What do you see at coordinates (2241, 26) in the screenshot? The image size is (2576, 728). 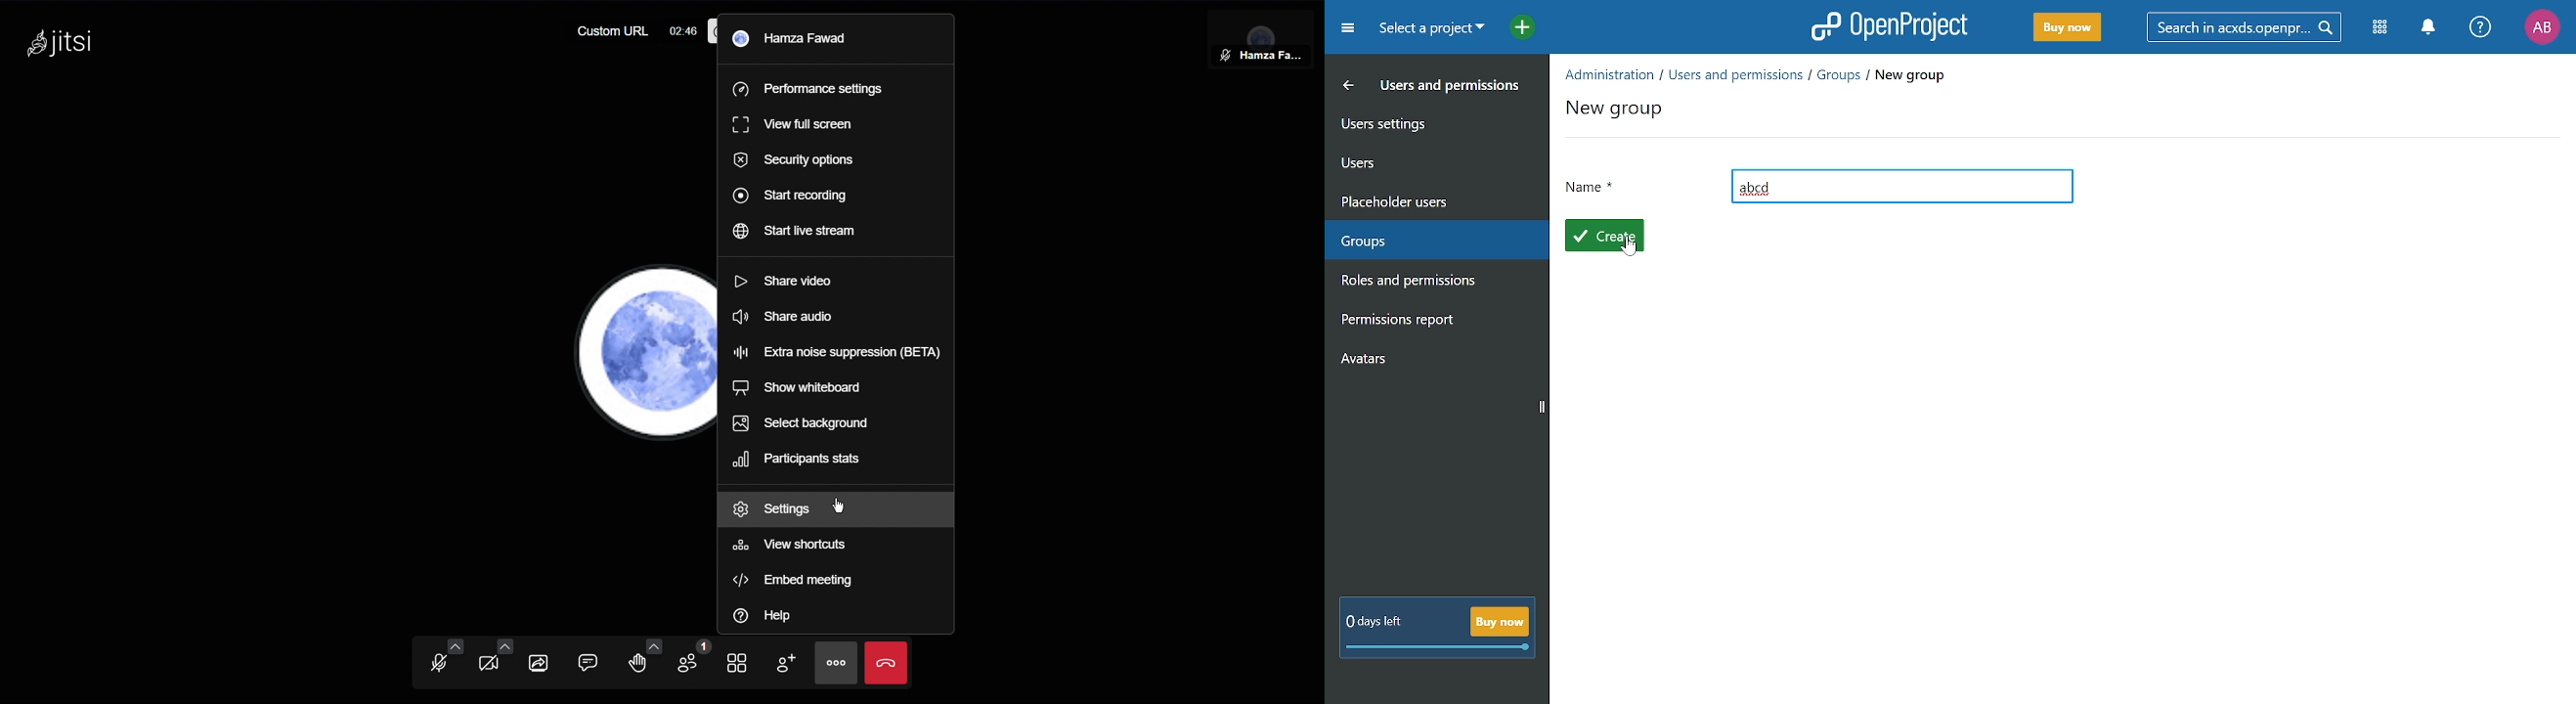 I see `search` at bounding box center [2241, 26].